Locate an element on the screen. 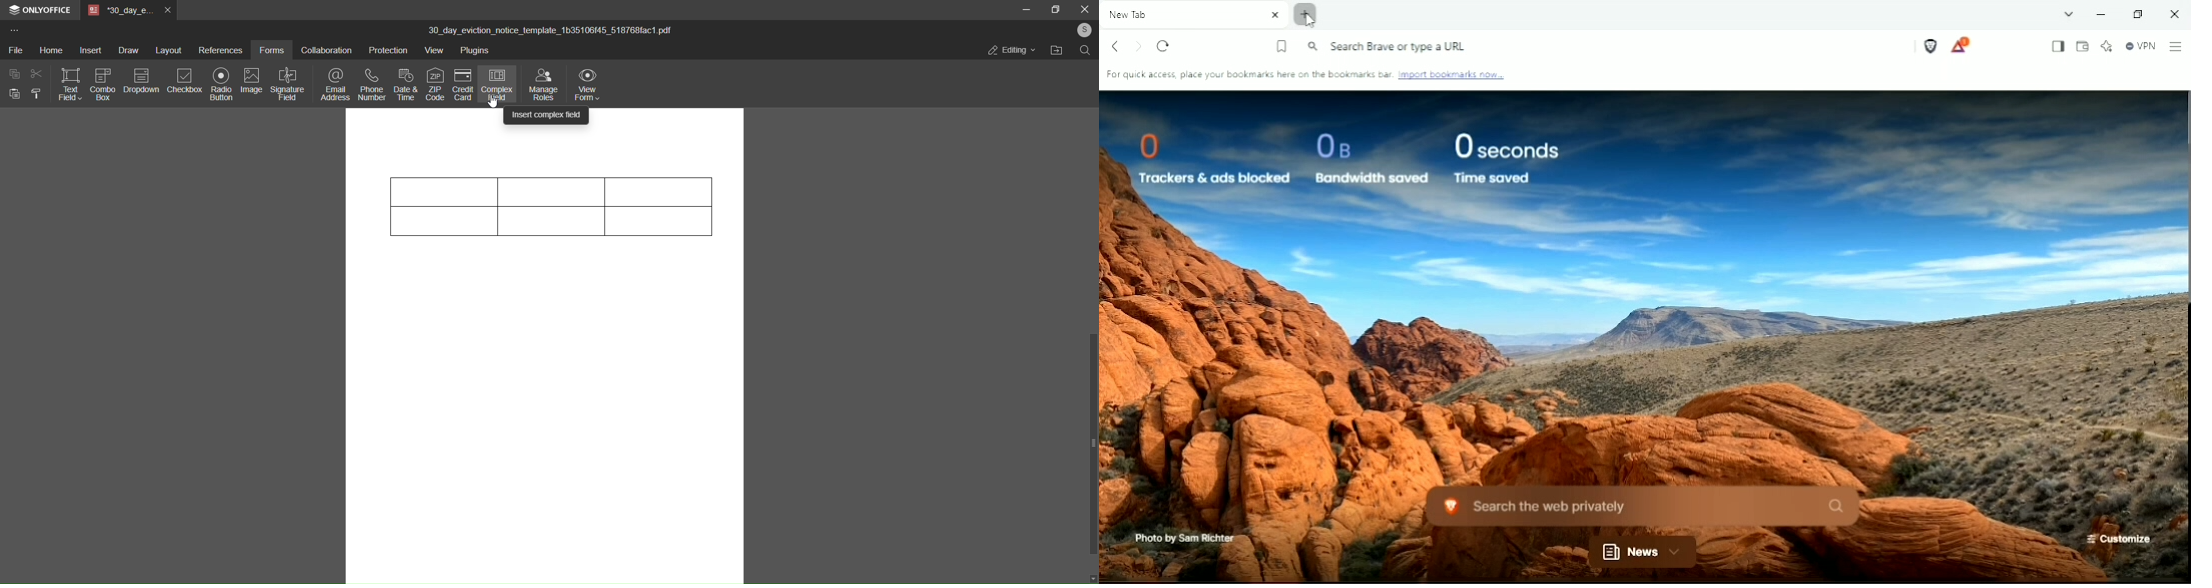 The height and width of the screenshot is (588, 2212). more is located at coordinates (14, 31).